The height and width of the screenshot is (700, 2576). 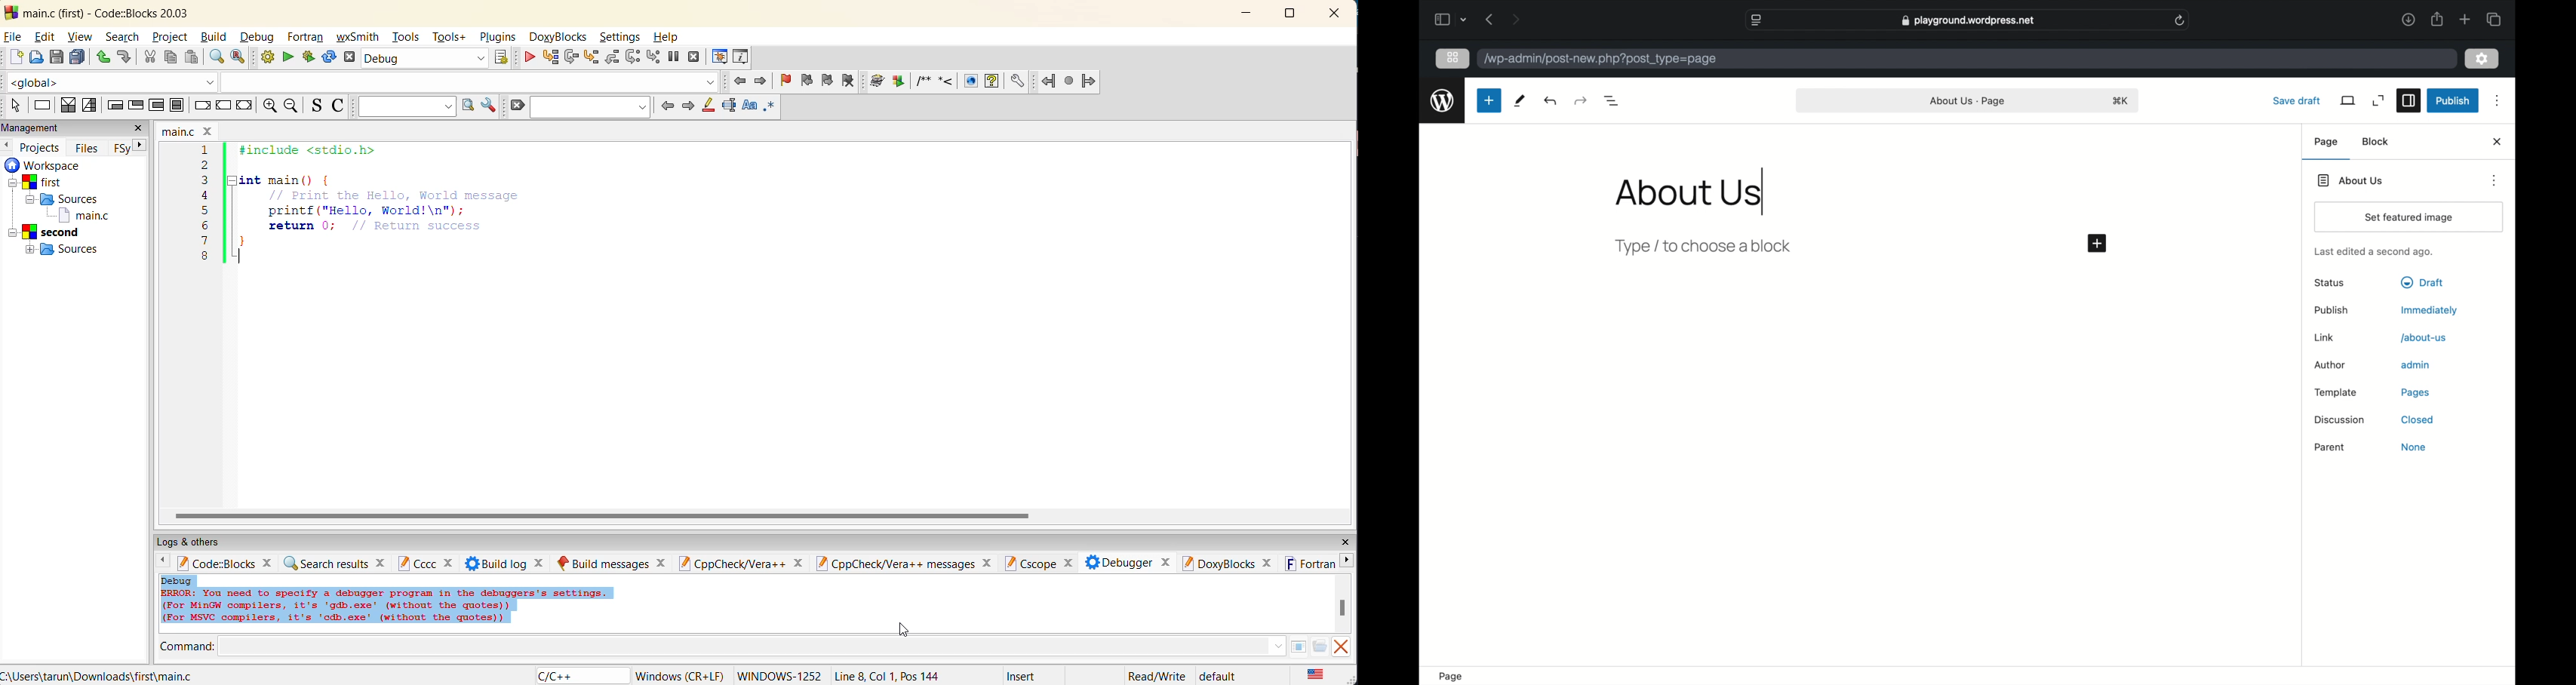 I want to click on WINDOWS 1252, so click(x=777, y=676).